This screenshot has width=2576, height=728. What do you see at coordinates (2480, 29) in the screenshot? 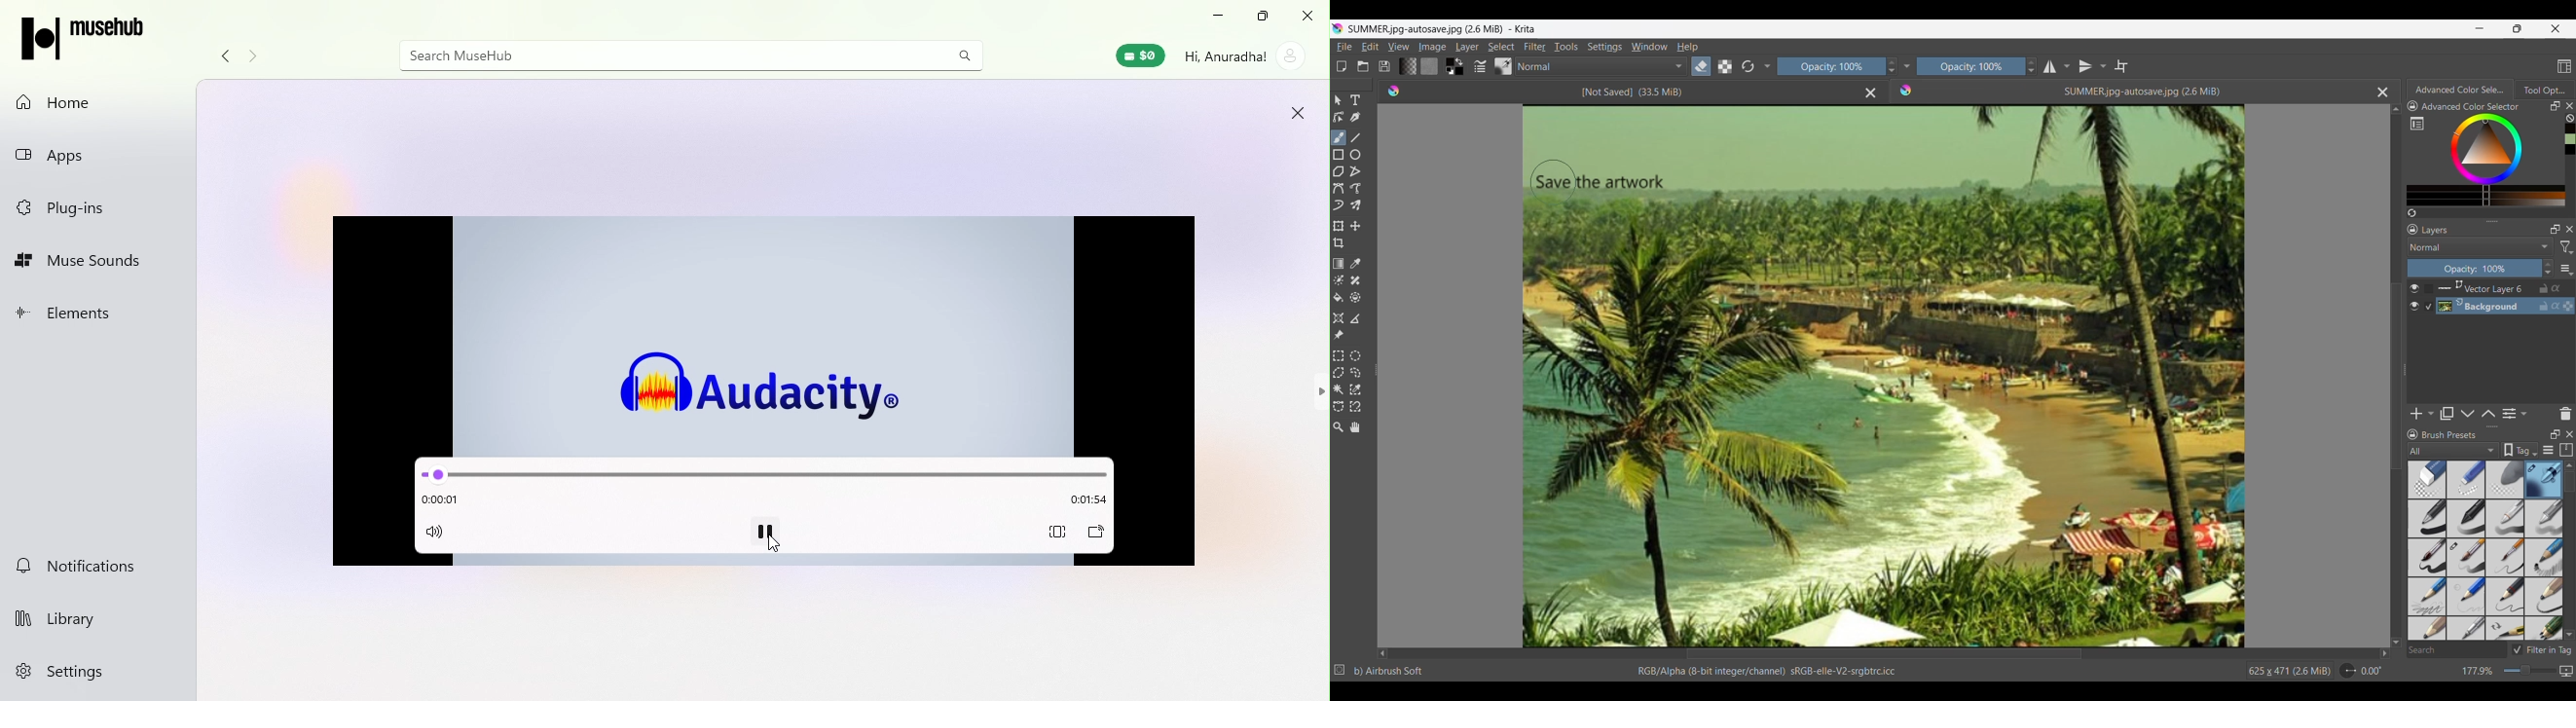
I see `Minimize` at bounding box center [2480, 29].